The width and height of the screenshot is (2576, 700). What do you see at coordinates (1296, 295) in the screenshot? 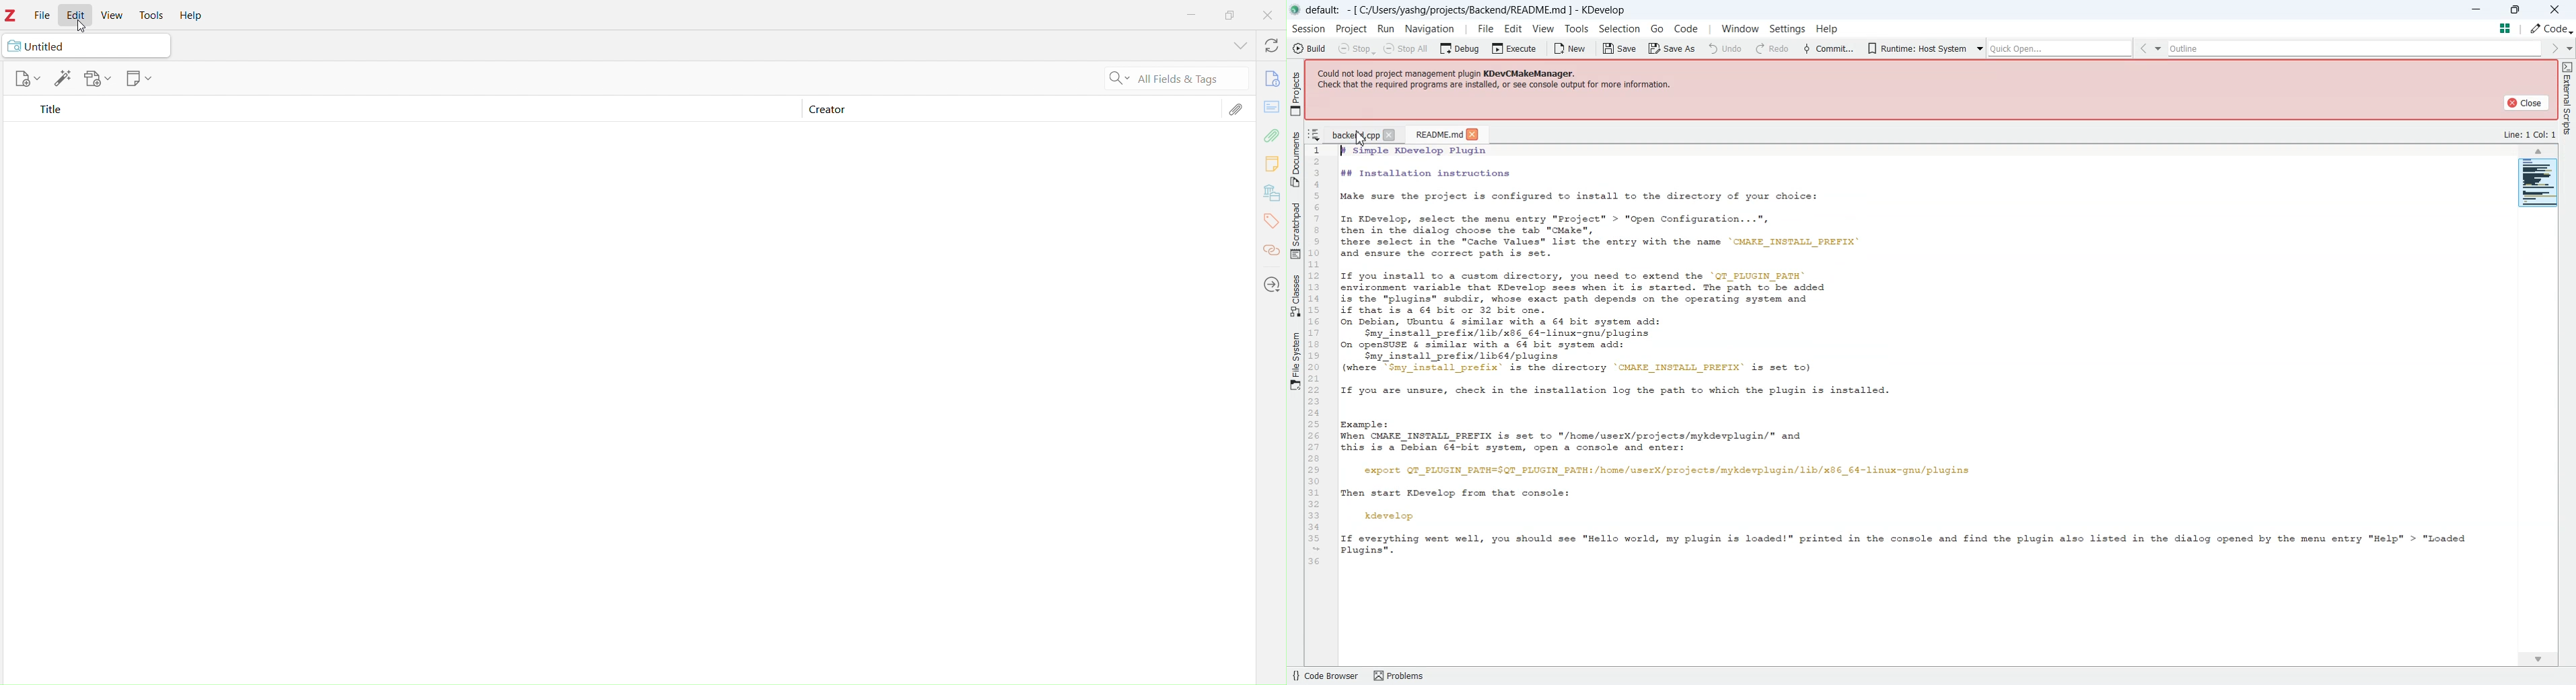
I see `Classes` at bounding box center [1296, 295].